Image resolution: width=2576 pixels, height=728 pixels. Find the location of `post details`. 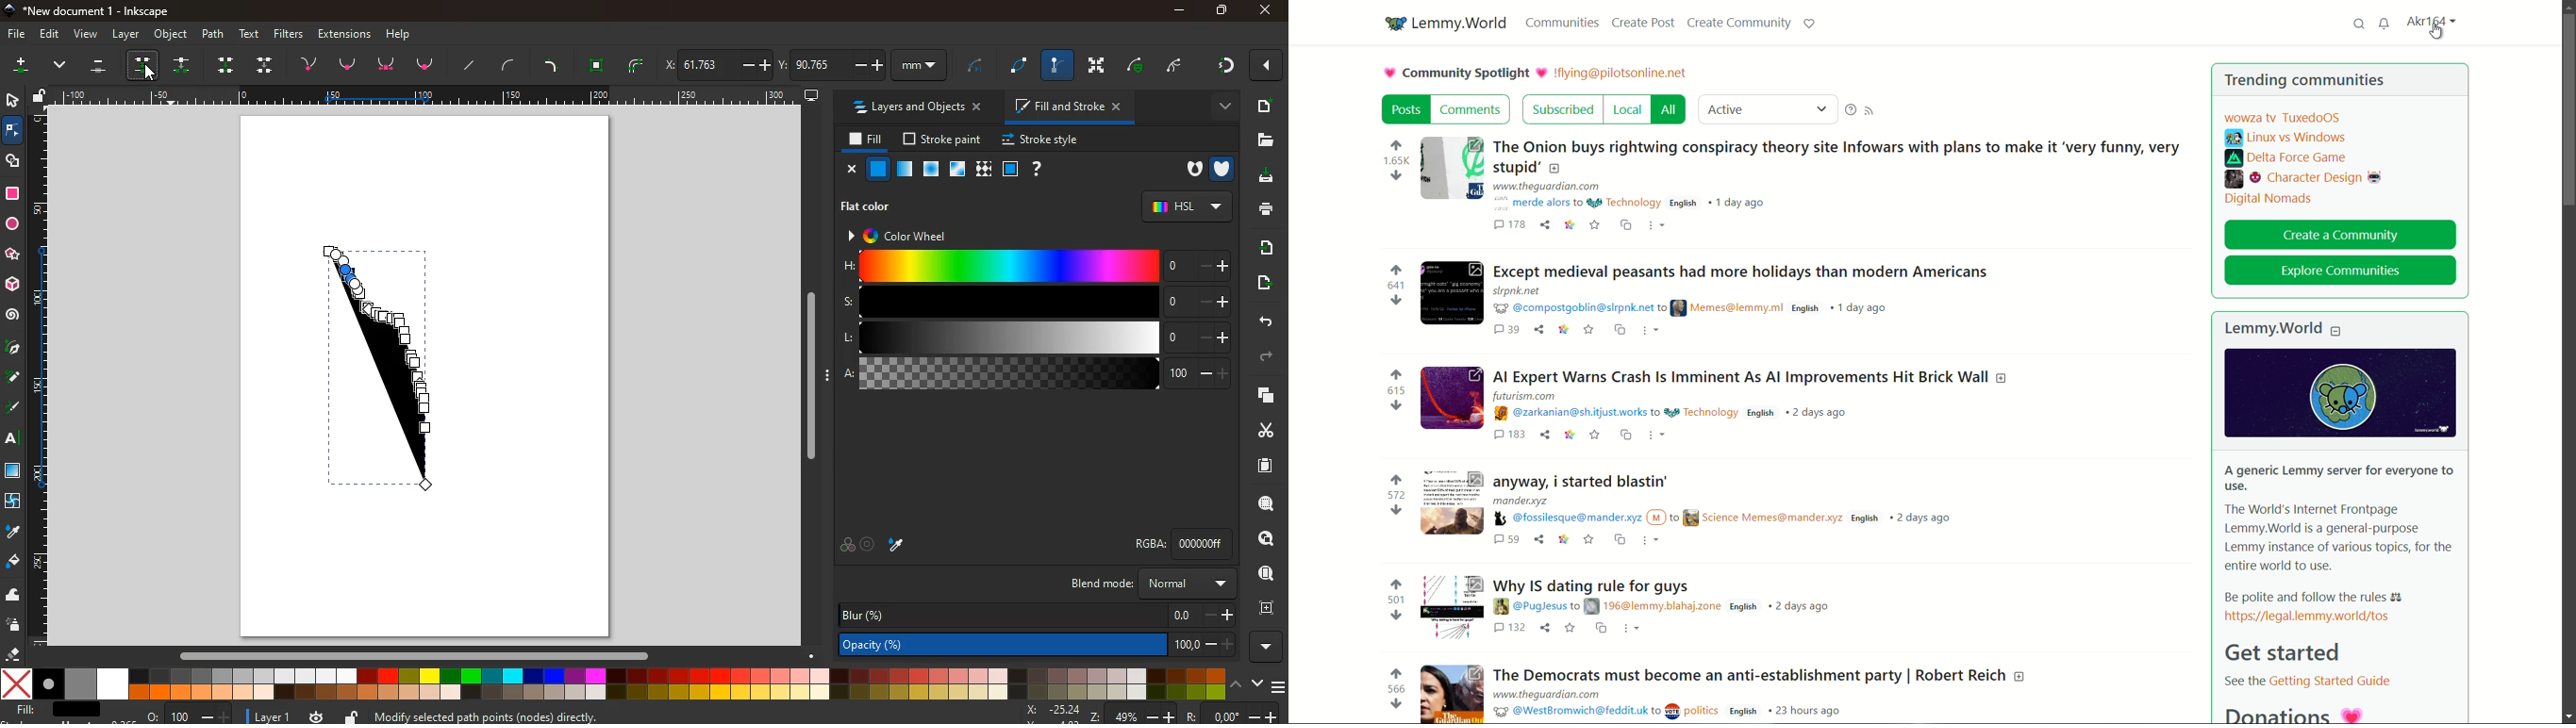

post details is located at coordinates (1699, 298).